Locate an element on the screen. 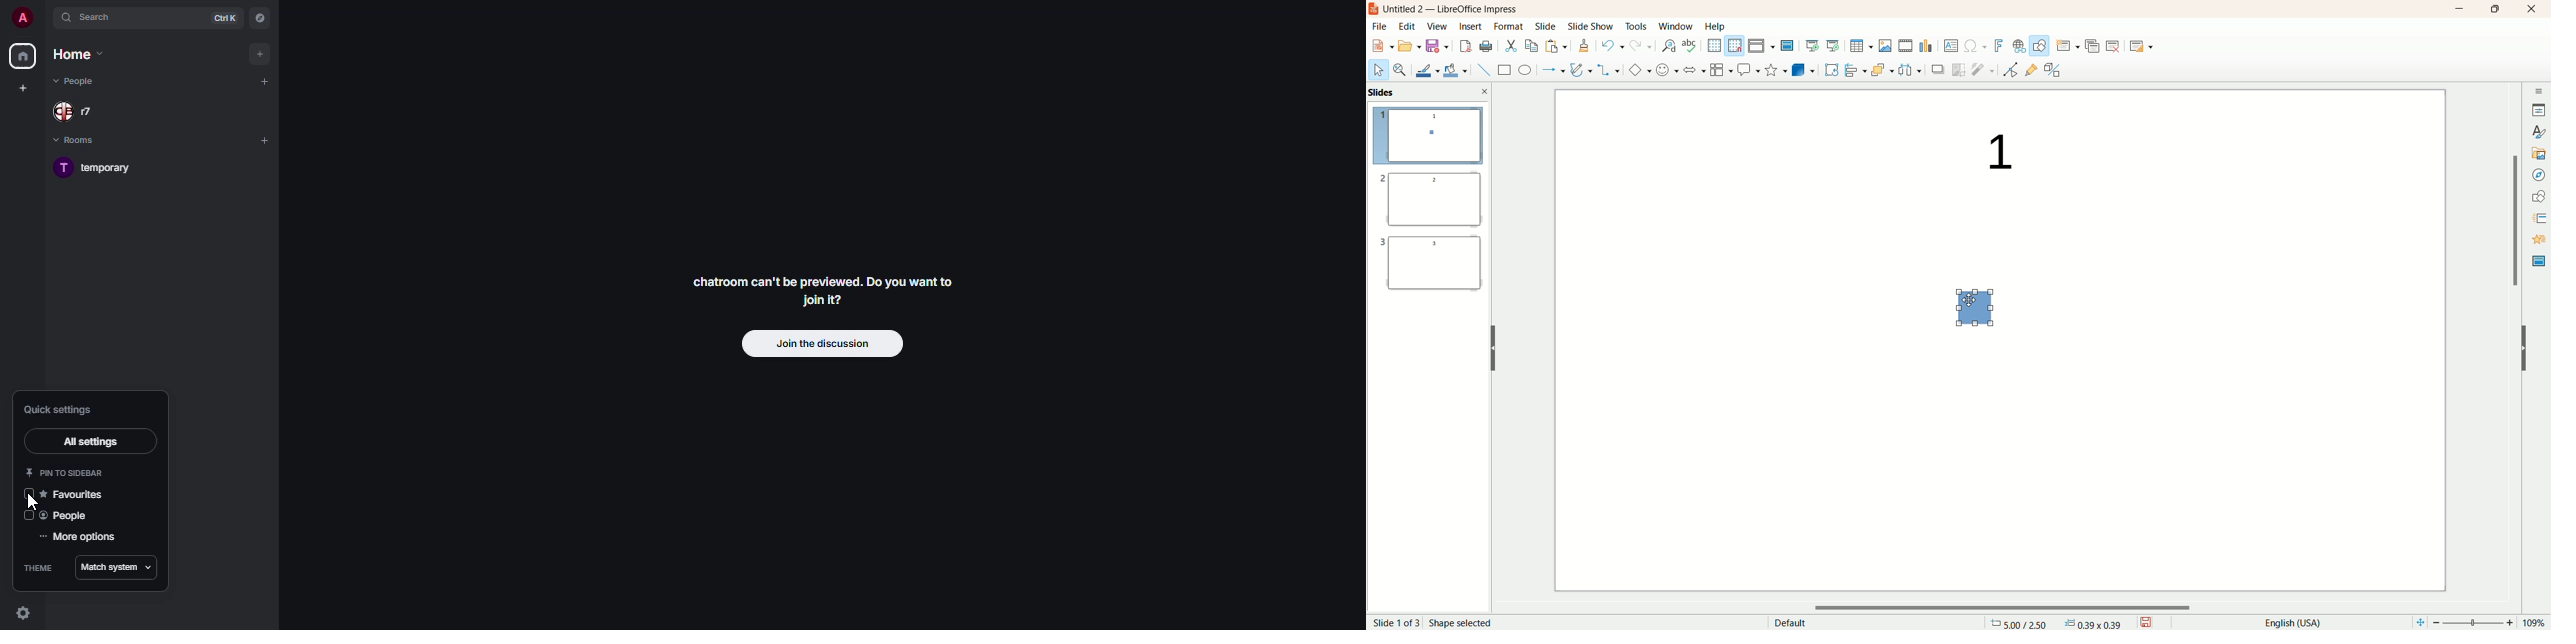  all settings is located at coordinates (86, 441).